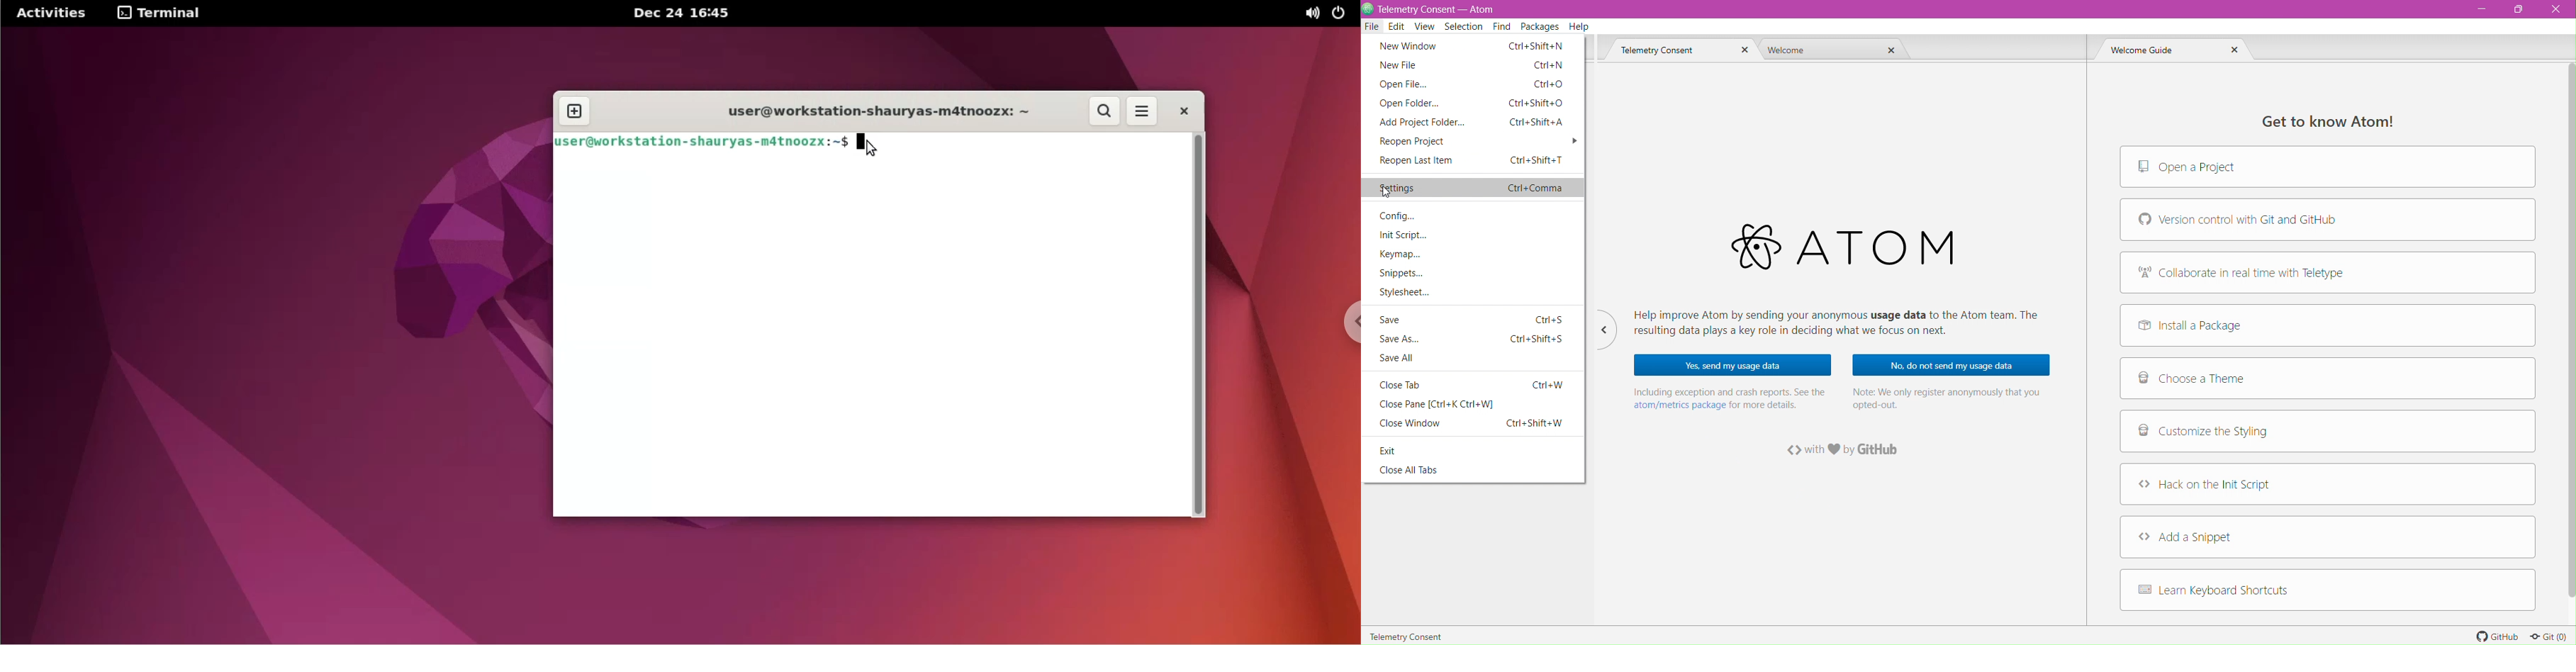 Image resolution: width=2576 pixels, height=672 pixels. Describe the element at coordinates (1396, 449) in the screenshot. I see `Exit` at that location.